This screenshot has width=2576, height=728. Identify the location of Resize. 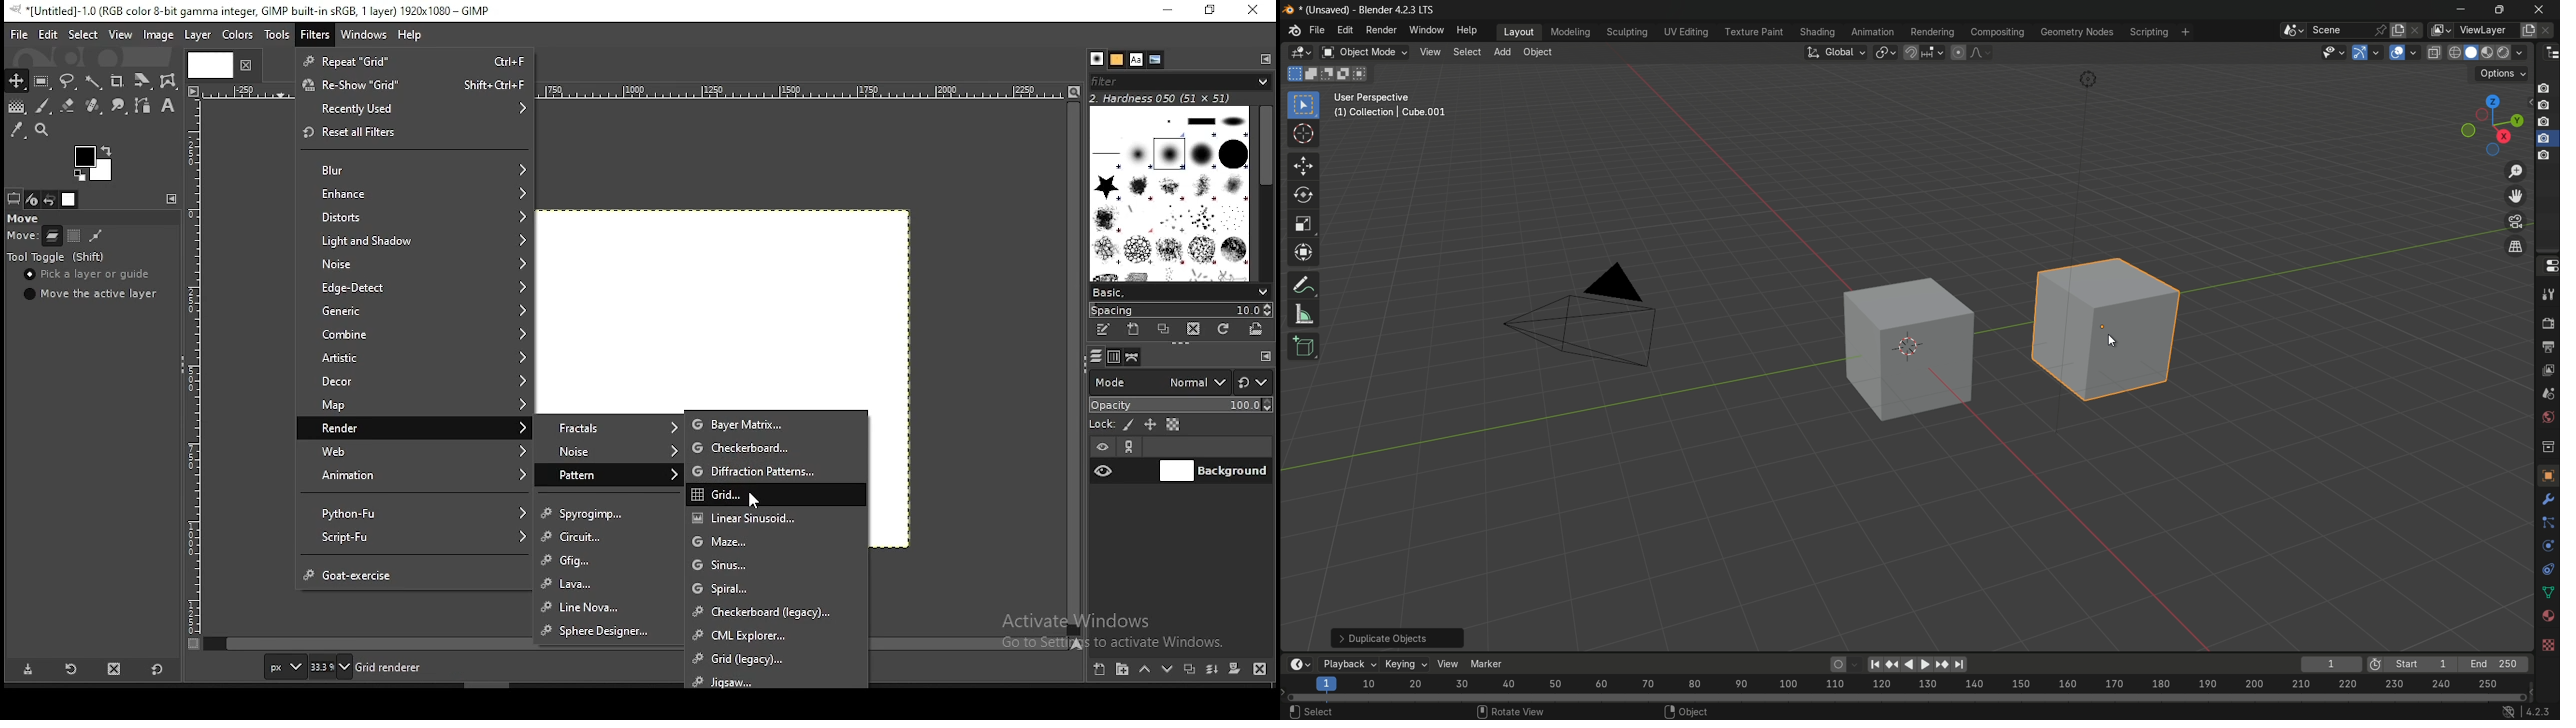
(1925, 711).